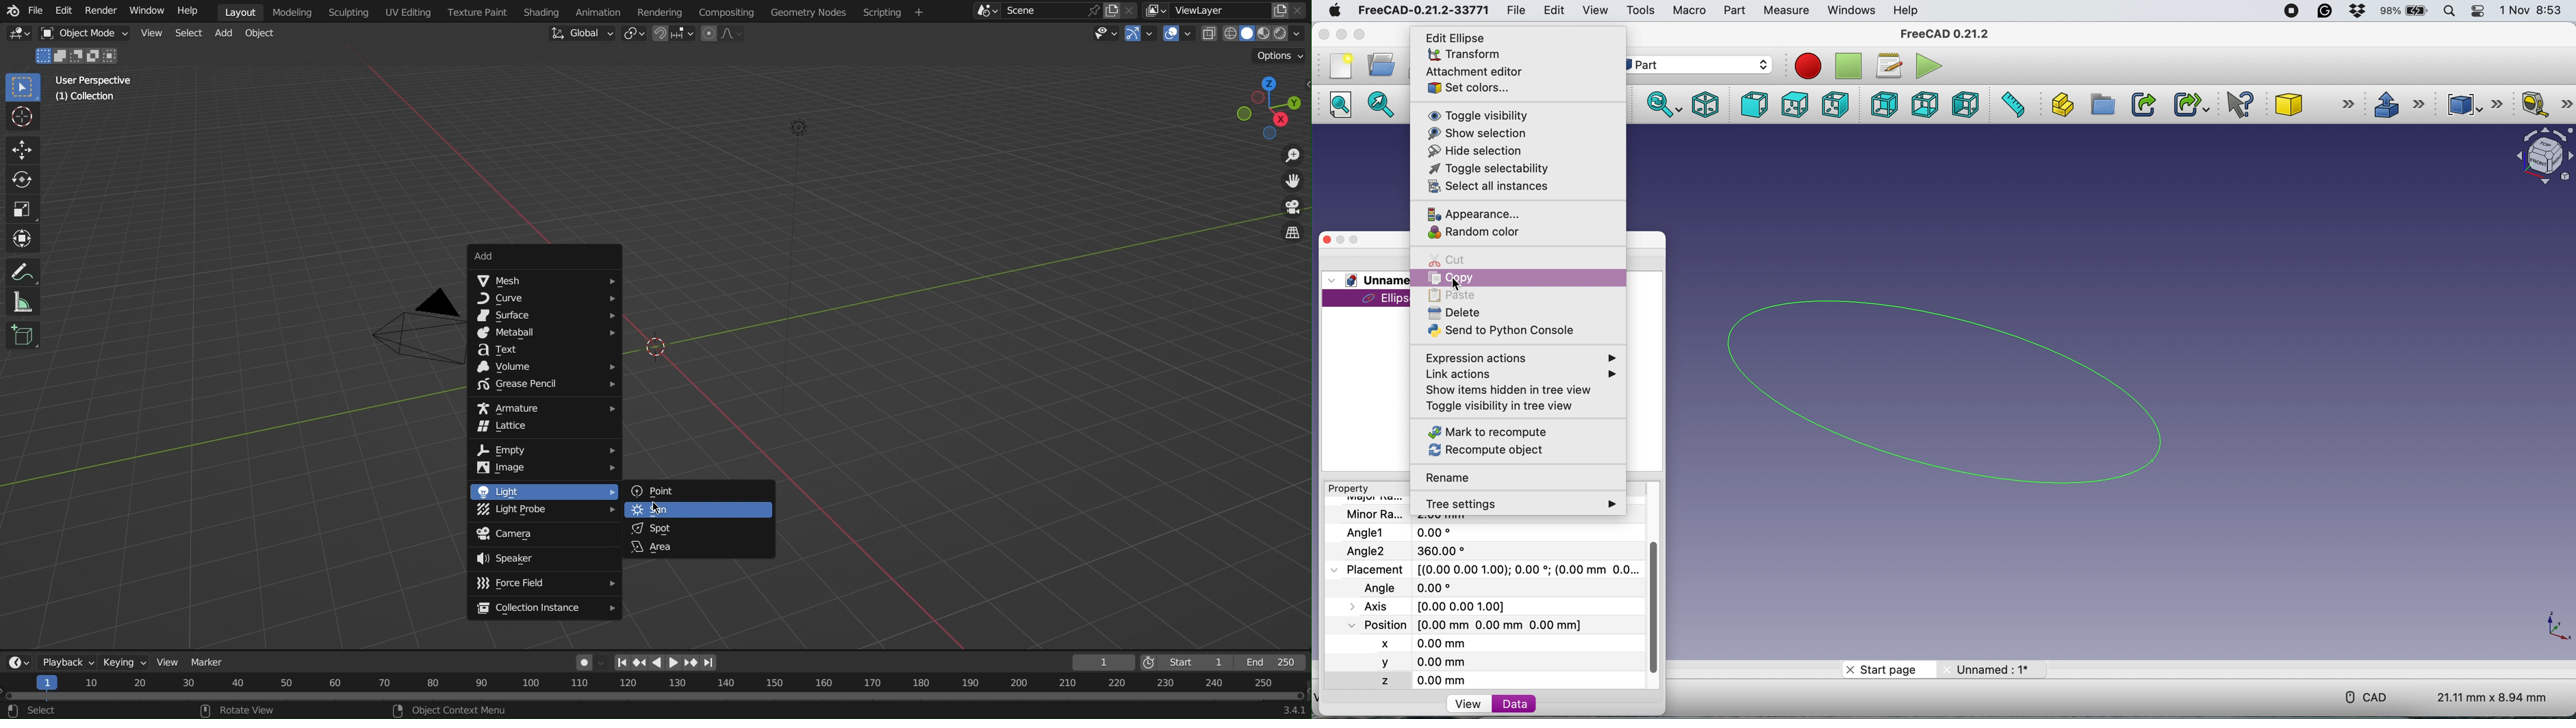  Describe the element at coordinates (171, 663) in the screenshot. I see `View` at that location.